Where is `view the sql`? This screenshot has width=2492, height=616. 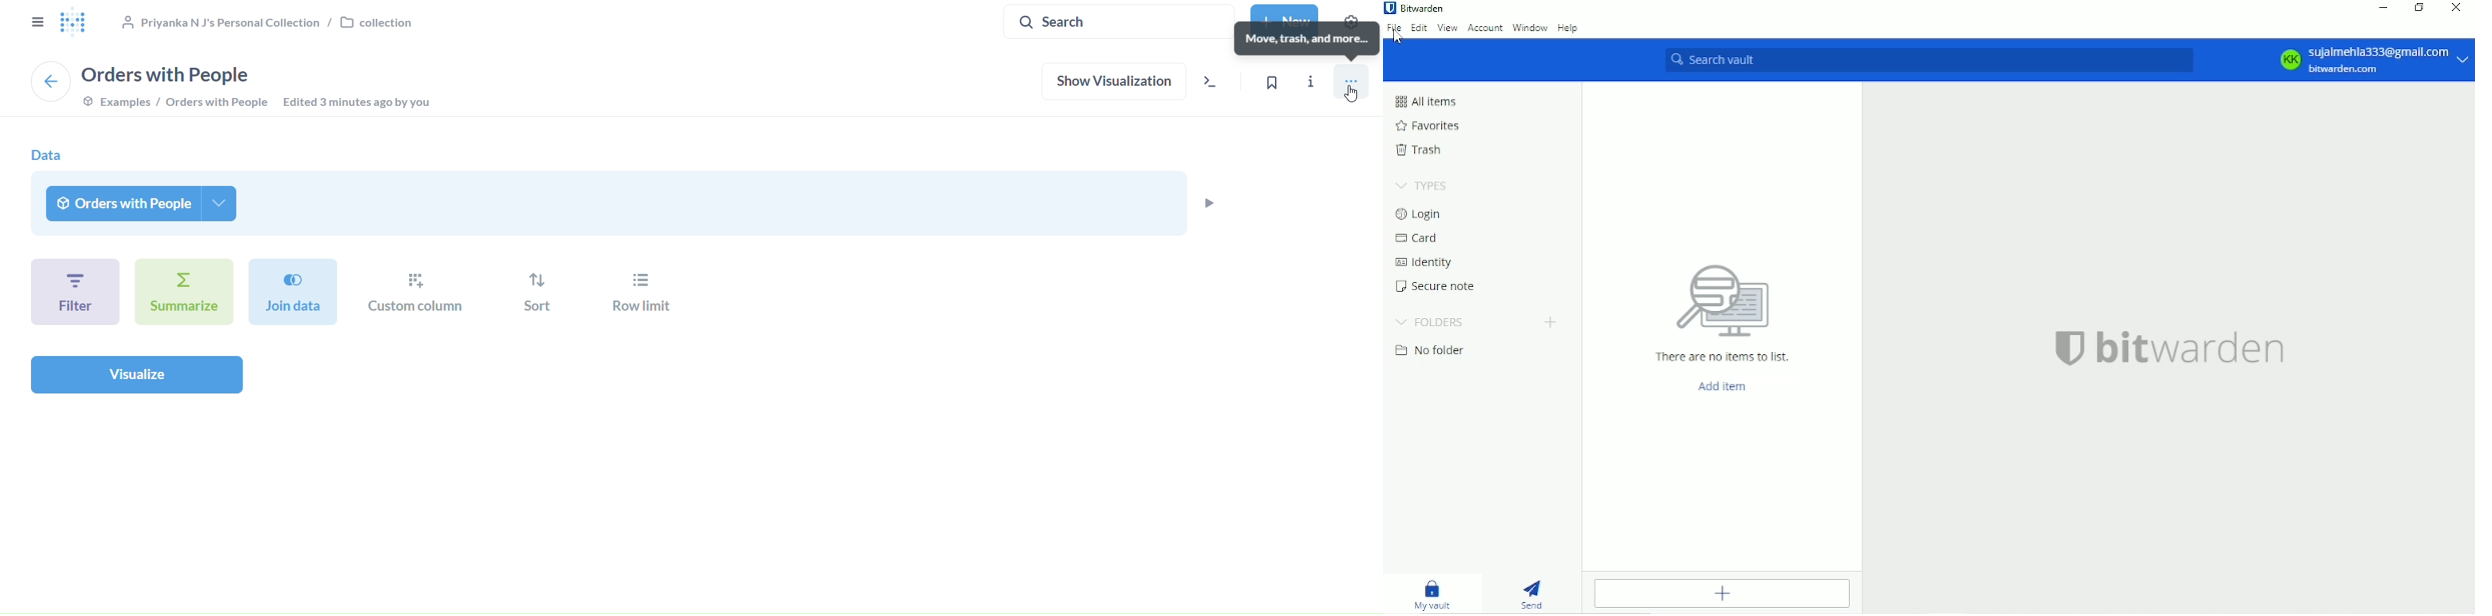
view the sql is located at coordinates (1211, 81).